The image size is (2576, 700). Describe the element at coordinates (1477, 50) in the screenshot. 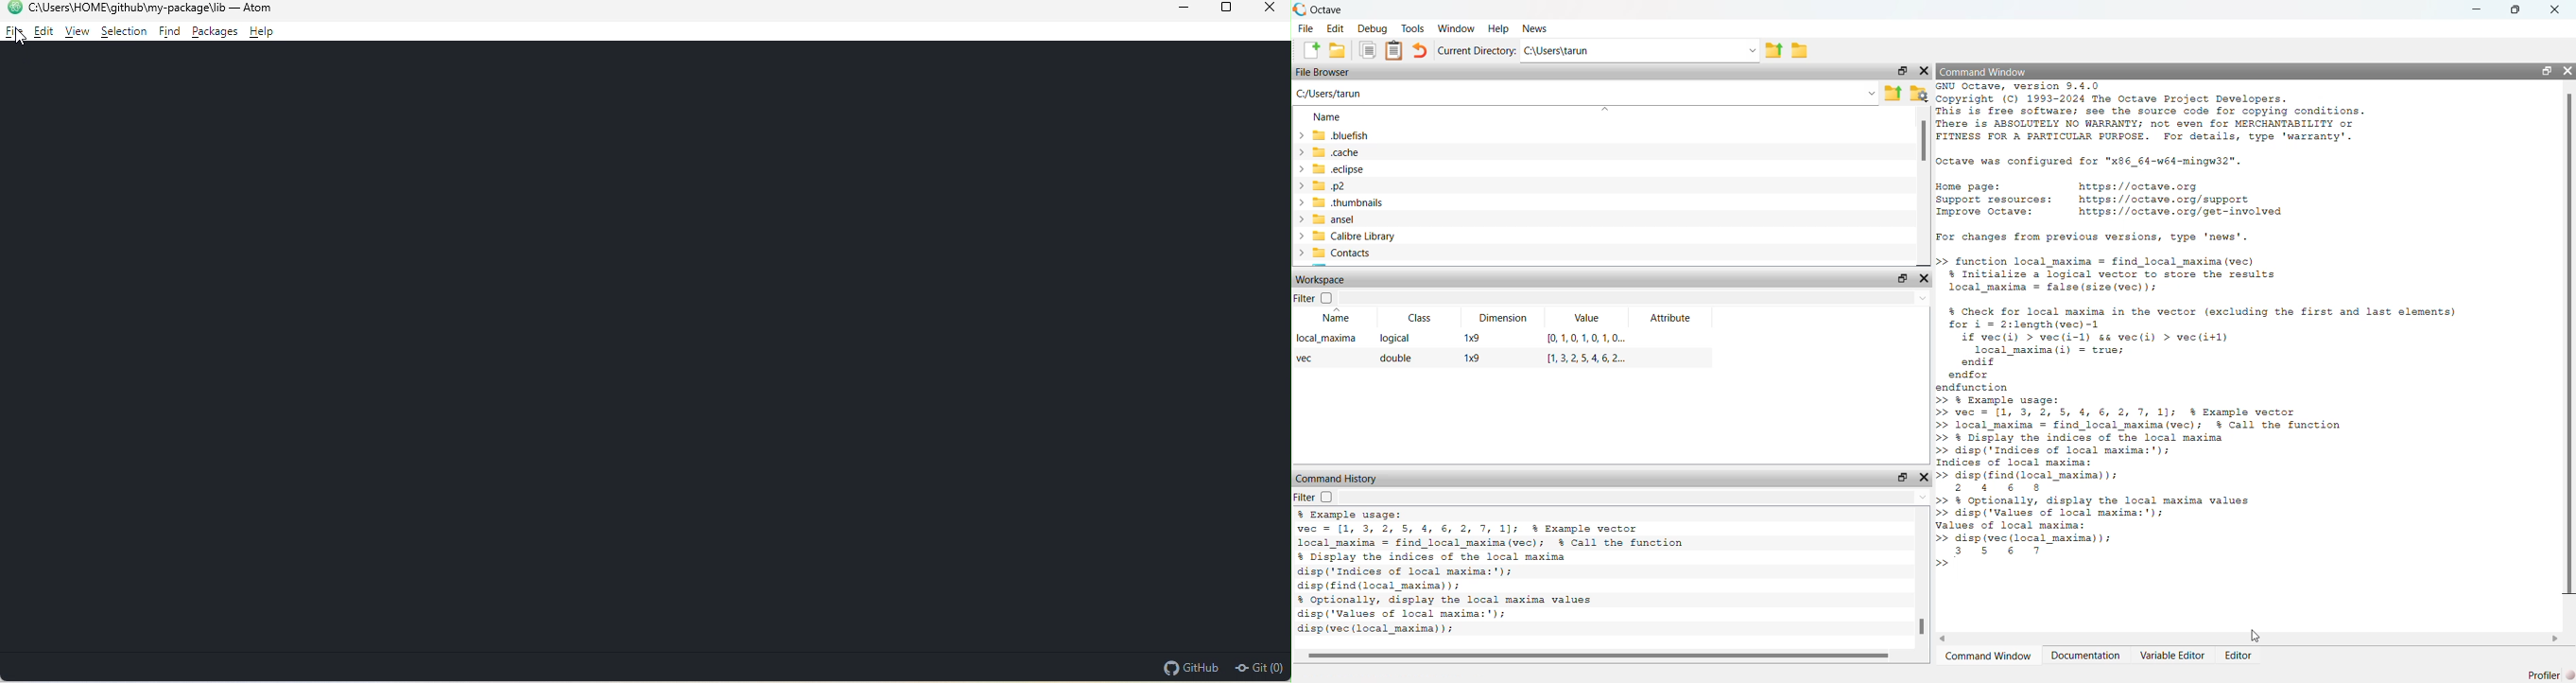

I see `Current Directory:` at that location.